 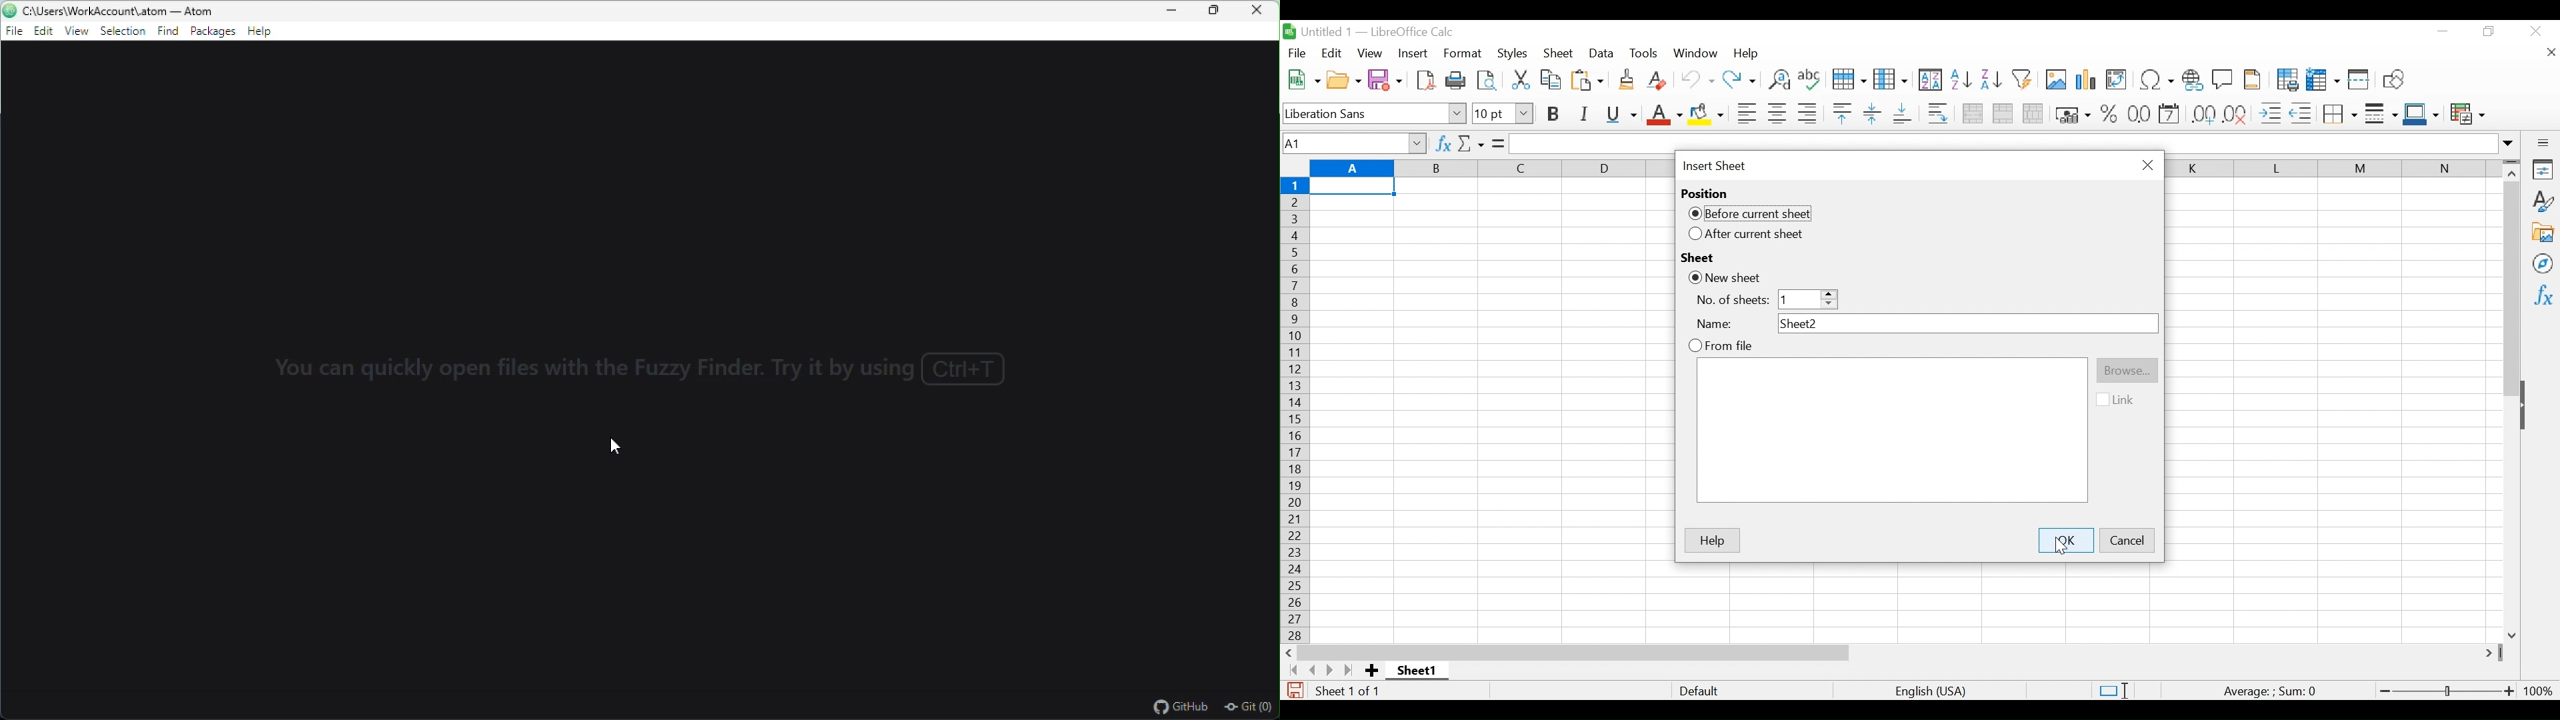 I want to click on find, so click(x=166, y=34).